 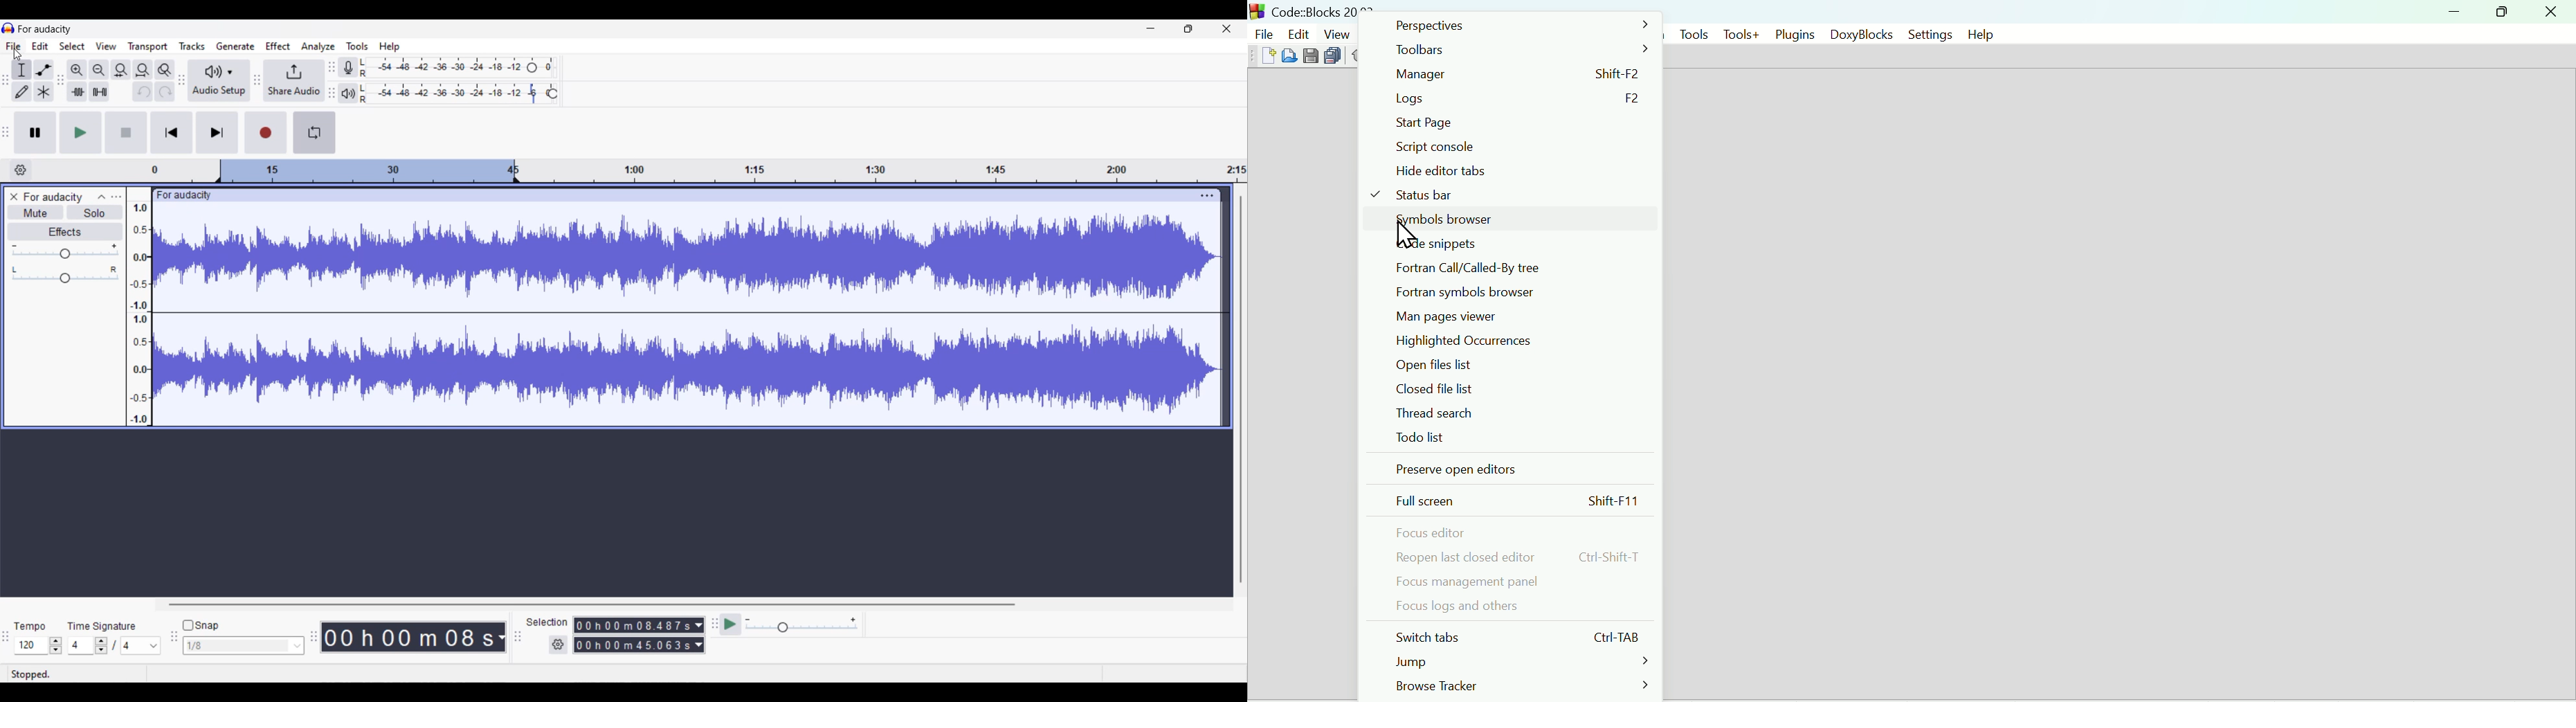 I want to click on Help menu, so click(x=390, y=47).